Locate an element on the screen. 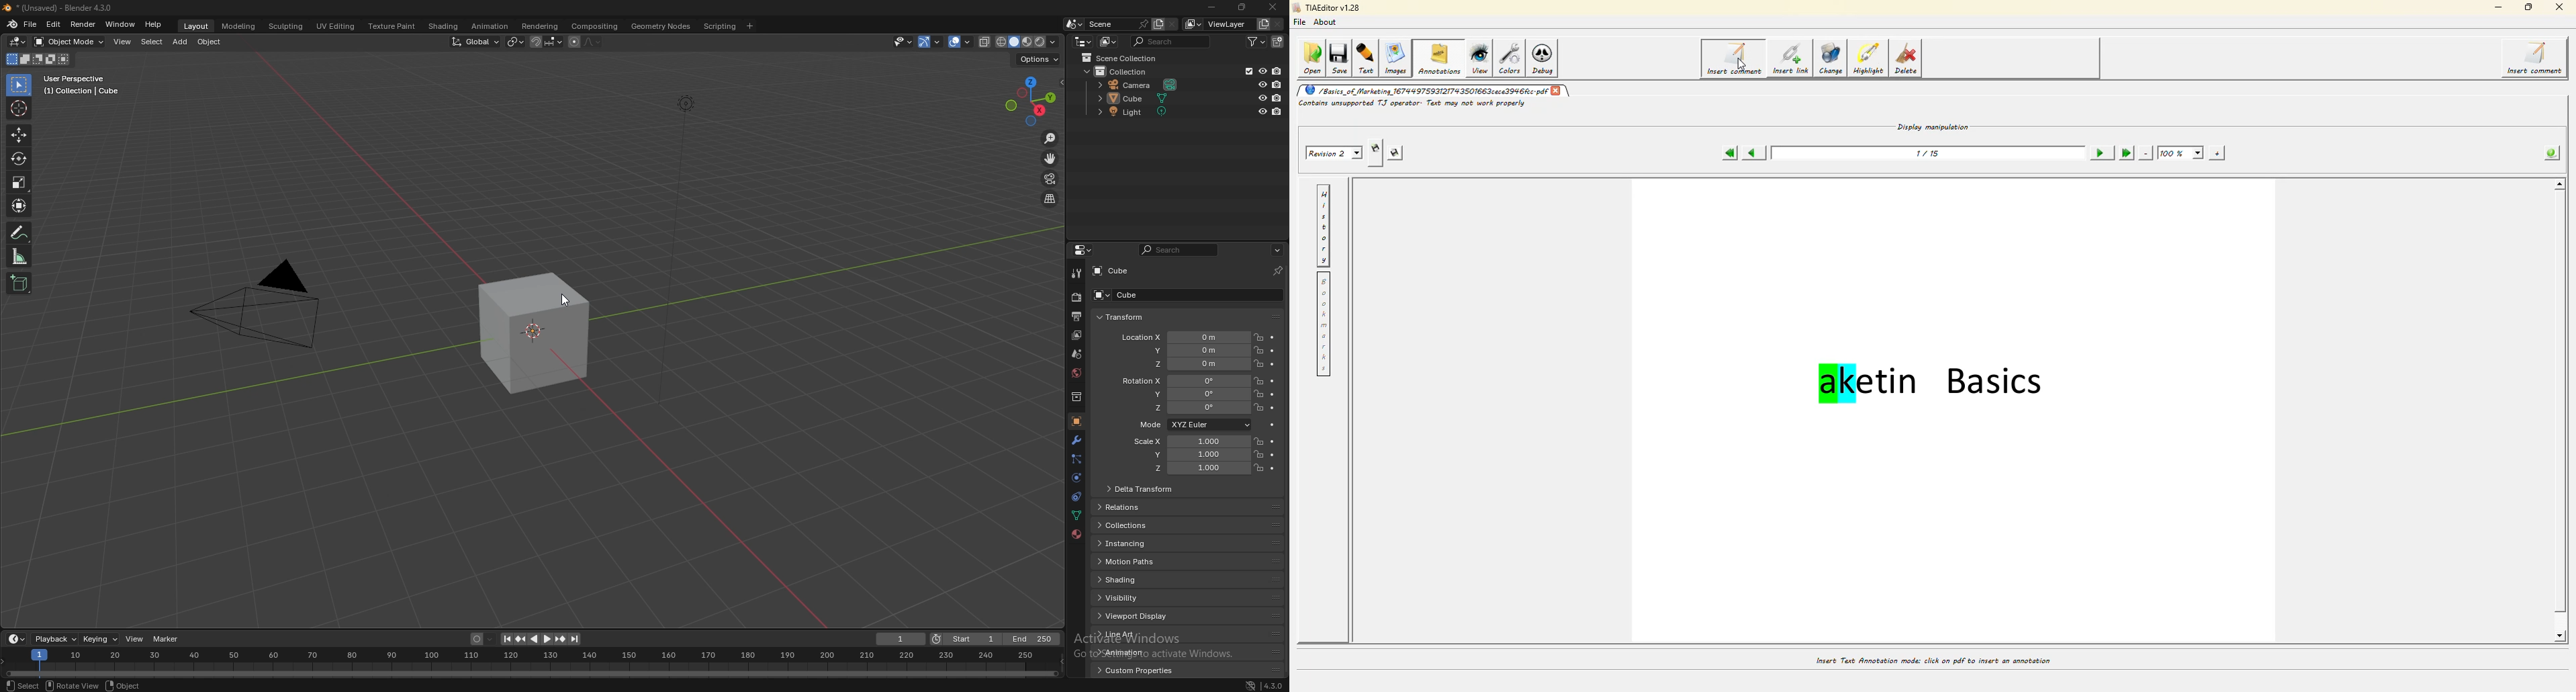  transform is located at coordinates (19, 205).